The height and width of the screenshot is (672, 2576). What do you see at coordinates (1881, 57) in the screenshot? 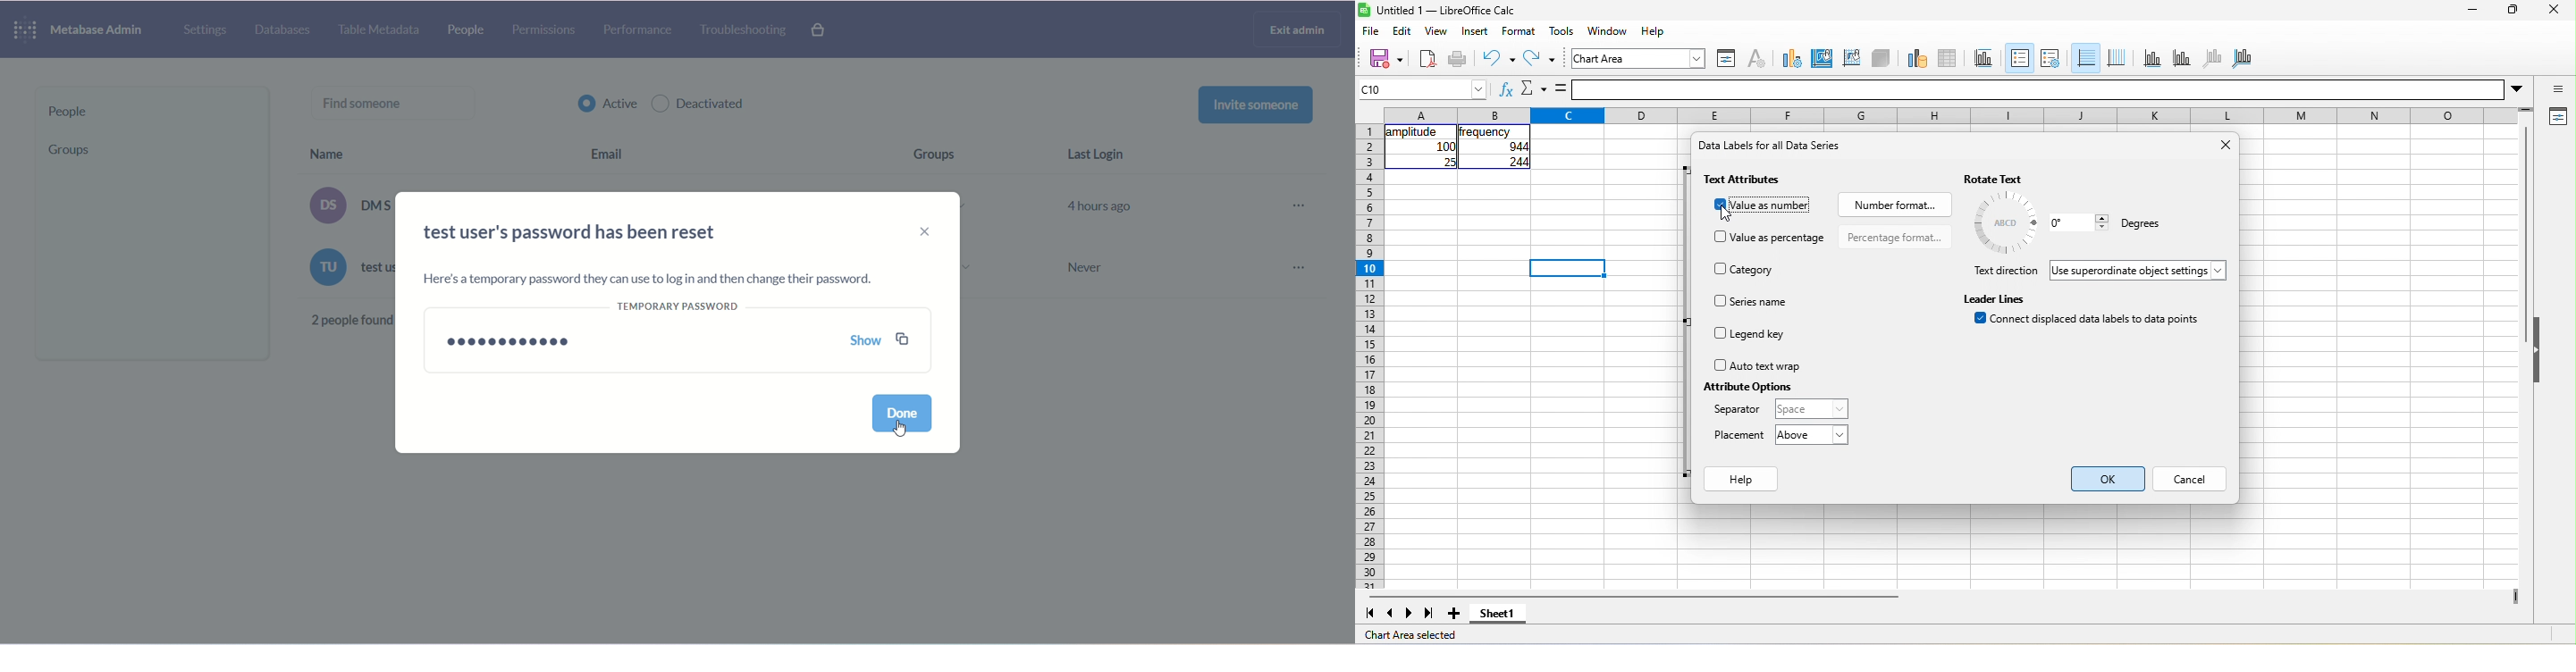
I see `3d view` at bounding box center [1881, 57].